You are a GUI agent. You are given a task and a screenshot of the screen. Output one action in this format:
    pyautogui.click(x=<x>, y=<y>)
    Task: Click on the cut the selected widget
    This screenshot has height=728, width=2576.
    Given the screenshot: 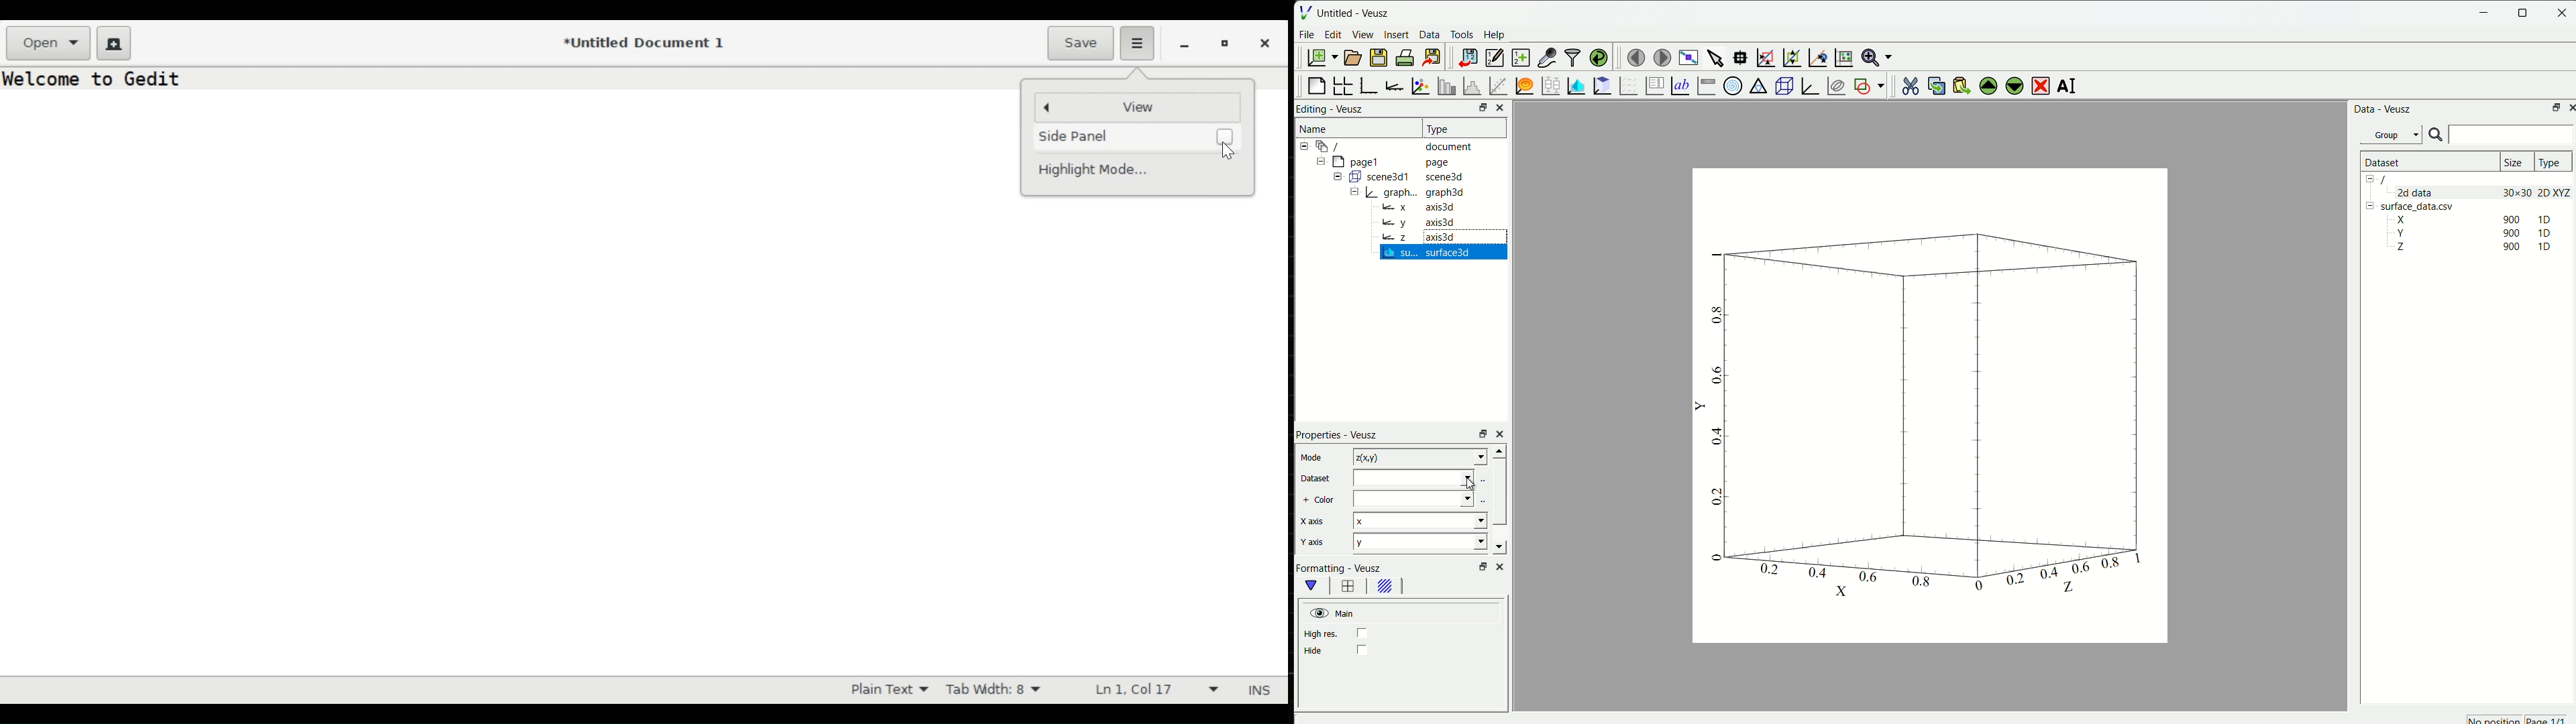 What is the action you would take?
    pyautogui.click(x=1911, y=85)
    